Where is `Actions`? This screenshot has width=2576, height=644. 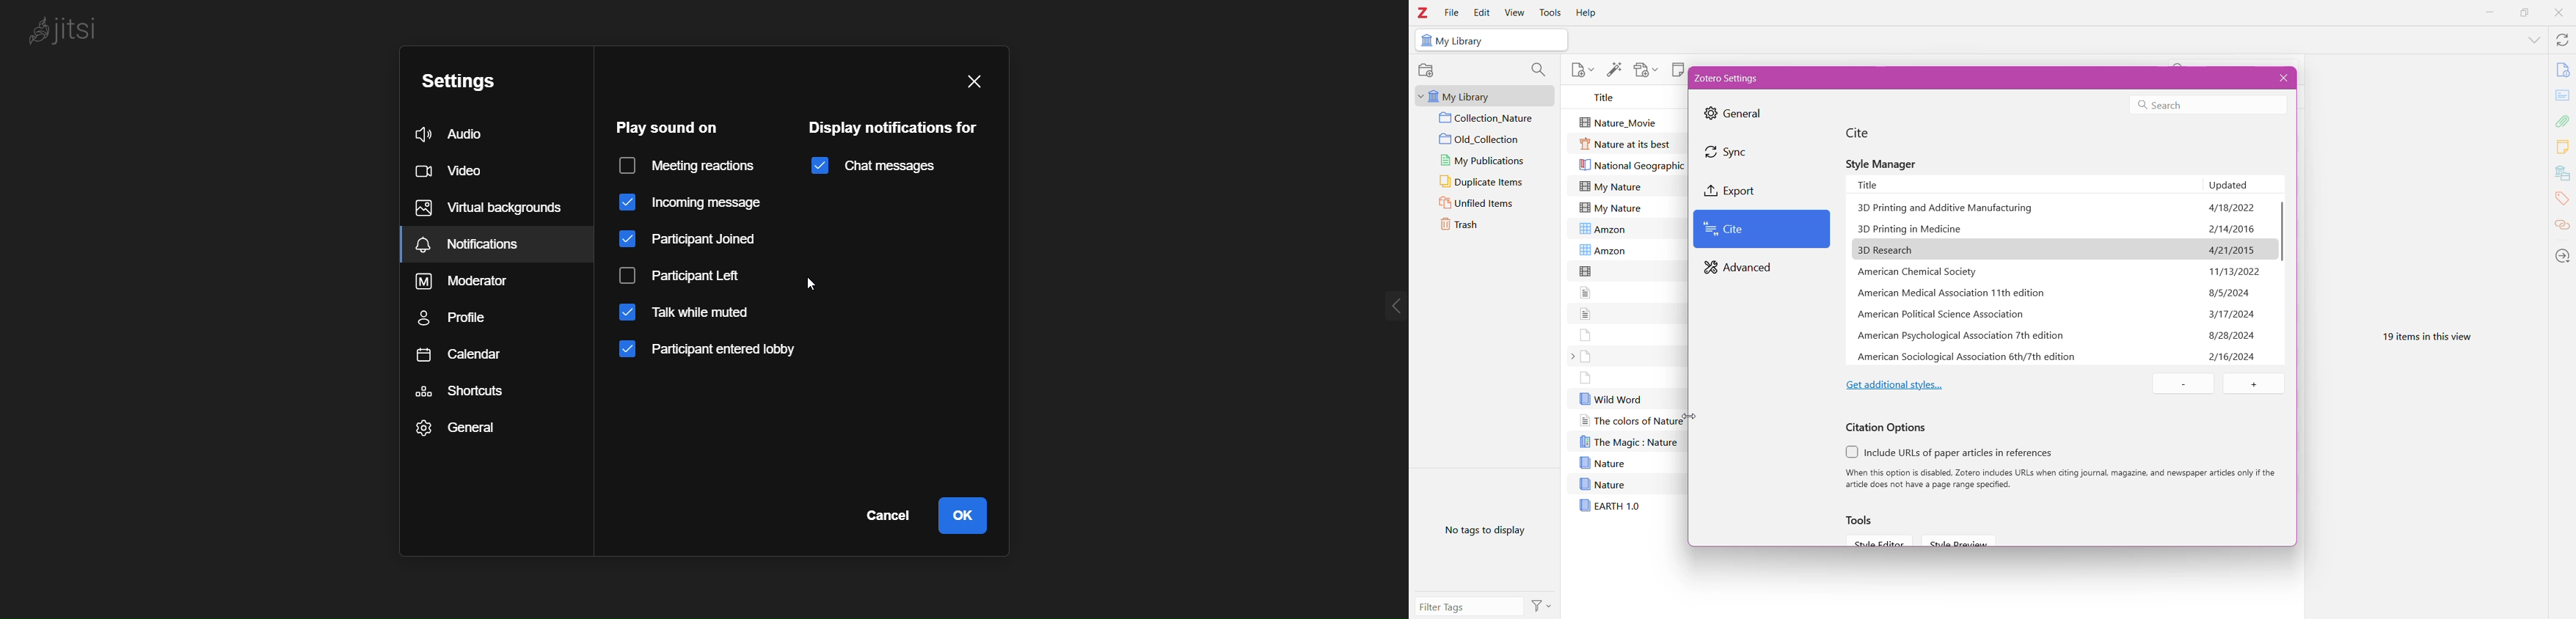
Actions is located at coordinates (1544, 605).